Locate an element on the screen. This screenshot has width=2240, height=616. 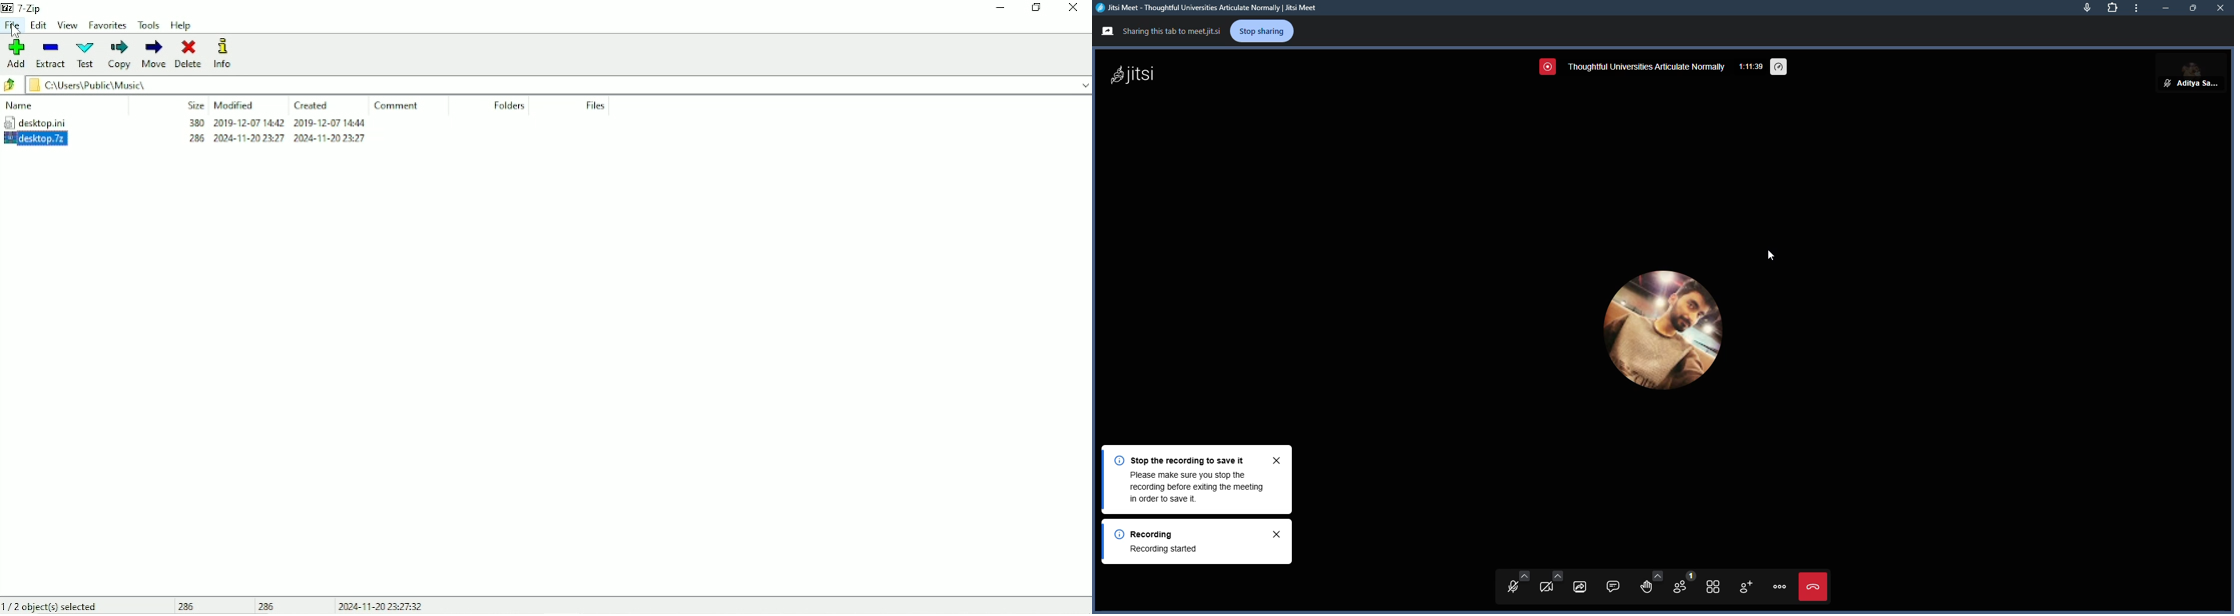
jitsi is located at coordinates (1135, 72).